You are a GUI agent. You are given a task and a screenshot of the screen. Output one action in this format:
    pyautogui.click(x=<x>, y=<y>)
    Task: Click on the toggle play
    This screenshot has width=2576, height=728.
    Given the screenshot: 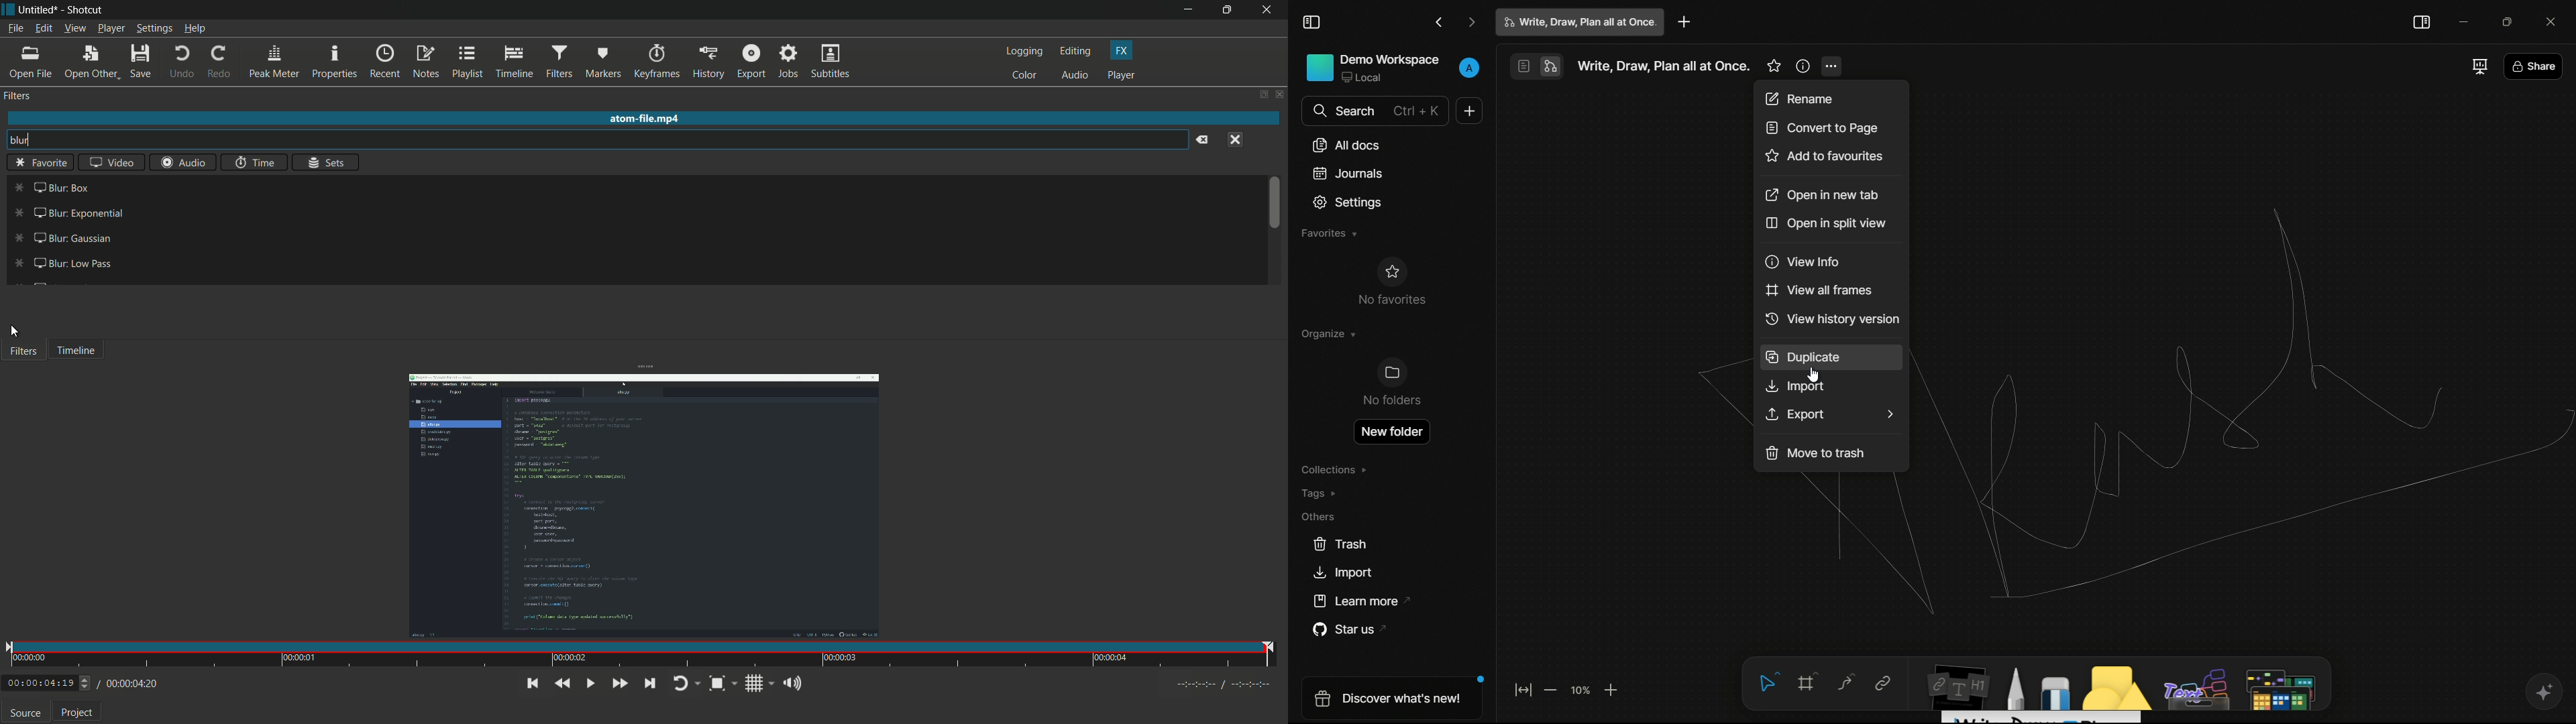 What is the action you would take?
    pyautogui.click(x=588, y=683)
    